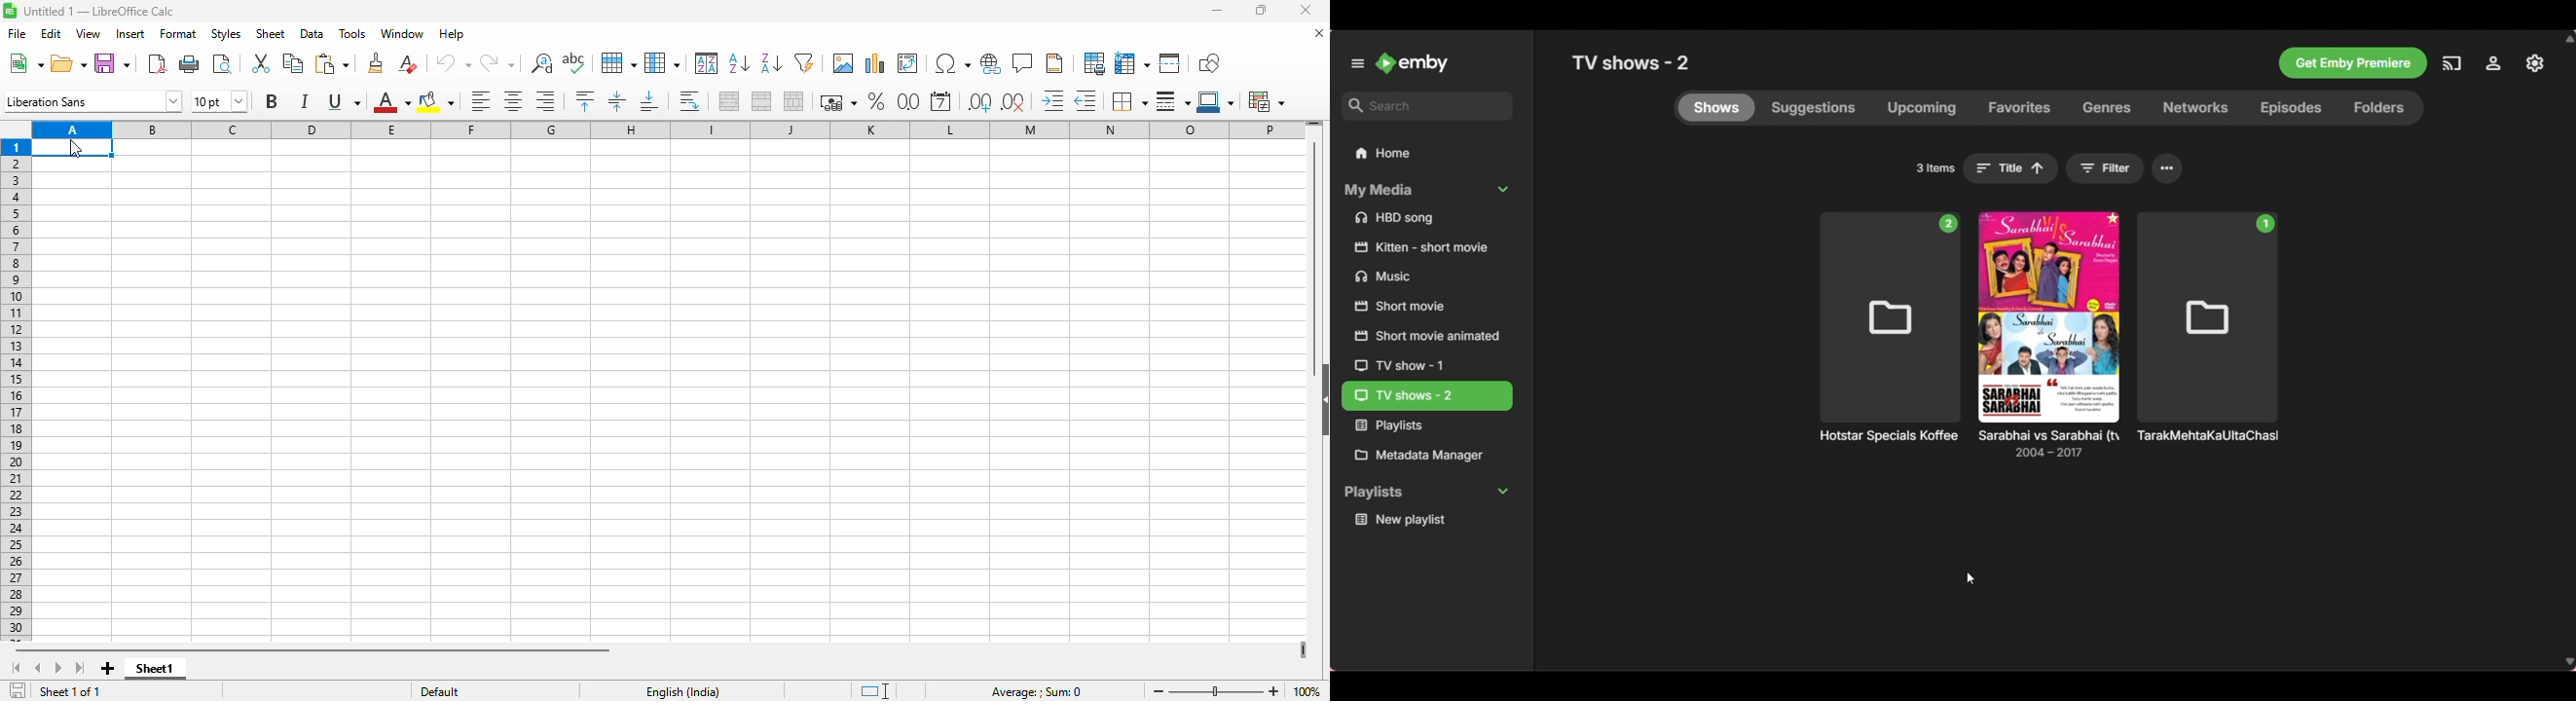 The height and width of the screenshot is (728, 2576). I want to click on view, so click(89, 33).